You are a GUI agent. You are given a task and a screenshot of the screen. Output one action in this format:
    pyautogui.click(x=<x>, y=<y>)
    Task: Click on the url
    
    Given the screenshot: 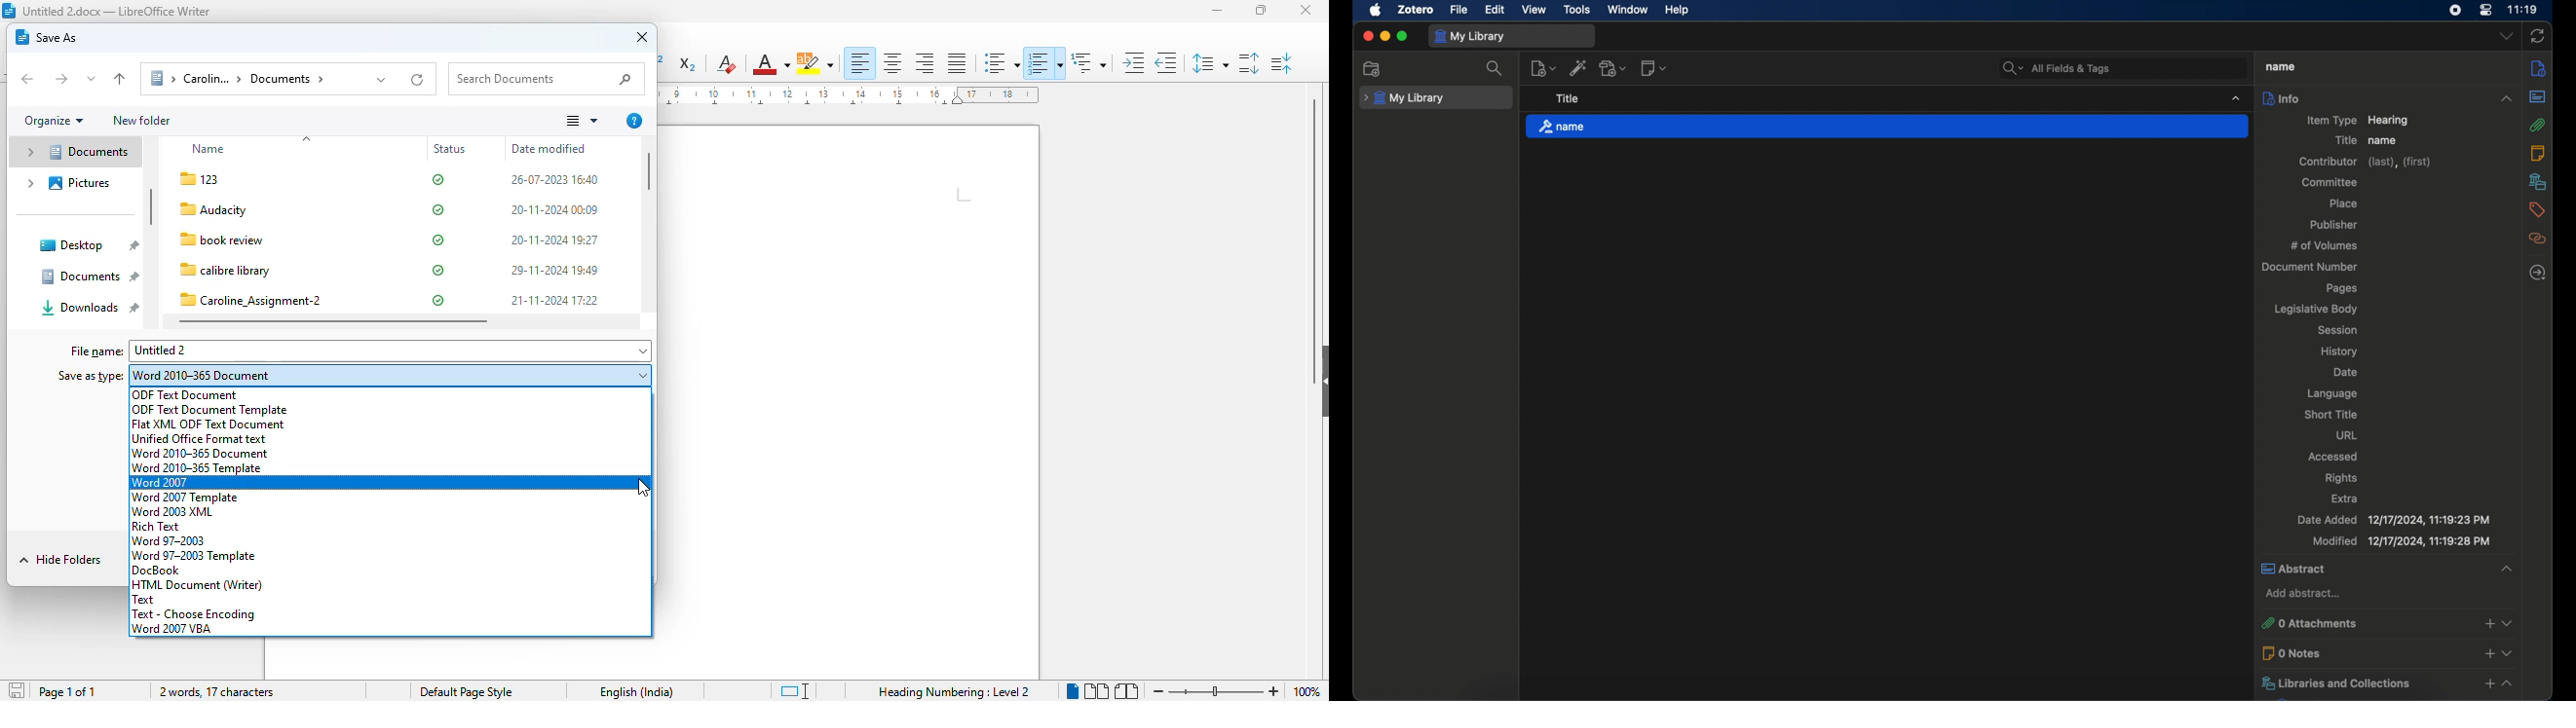 What is the action you would take?
    pyautogui.click(x=2347, y=436)
    